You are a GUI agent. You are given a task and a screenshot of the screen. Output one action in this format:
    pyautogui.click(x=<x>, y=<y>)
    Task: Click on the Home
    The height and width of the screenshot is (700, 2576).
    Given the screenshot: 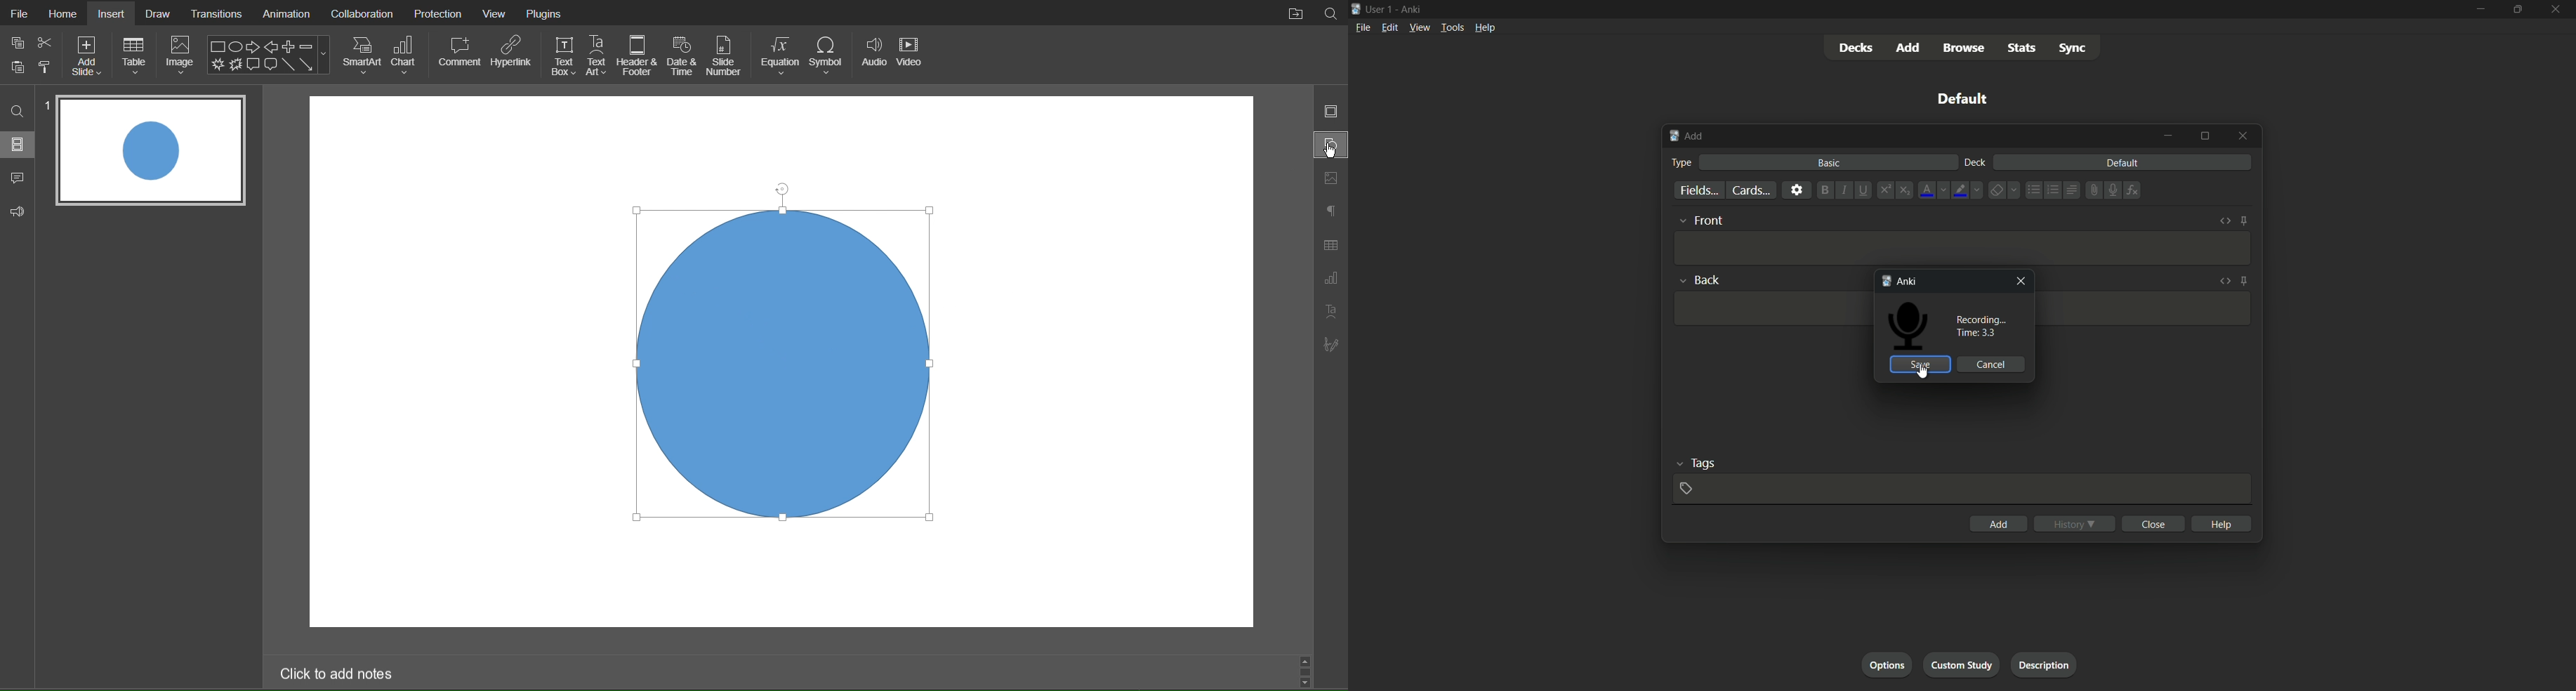 What is the action you would take?
    pyautogui.click(x=62, y=13)
    